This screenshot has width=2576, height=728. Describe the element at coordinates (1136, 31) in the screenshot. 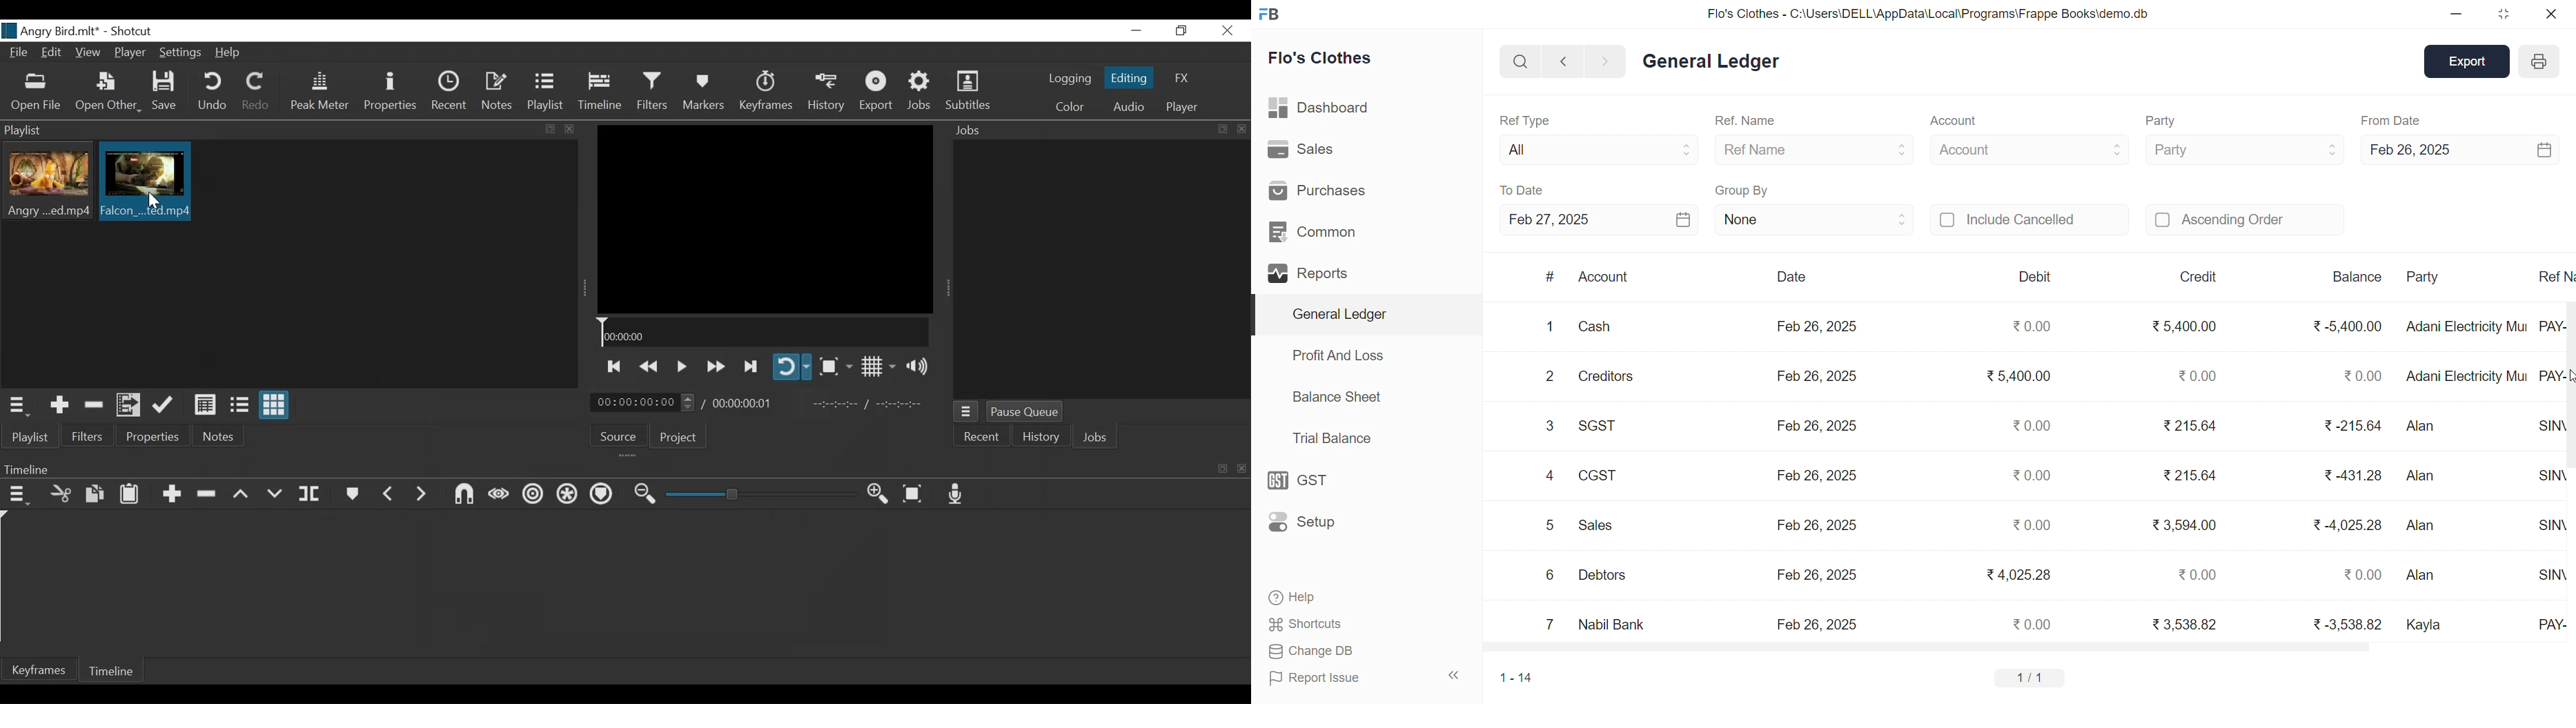

I see `minimize` at that location.